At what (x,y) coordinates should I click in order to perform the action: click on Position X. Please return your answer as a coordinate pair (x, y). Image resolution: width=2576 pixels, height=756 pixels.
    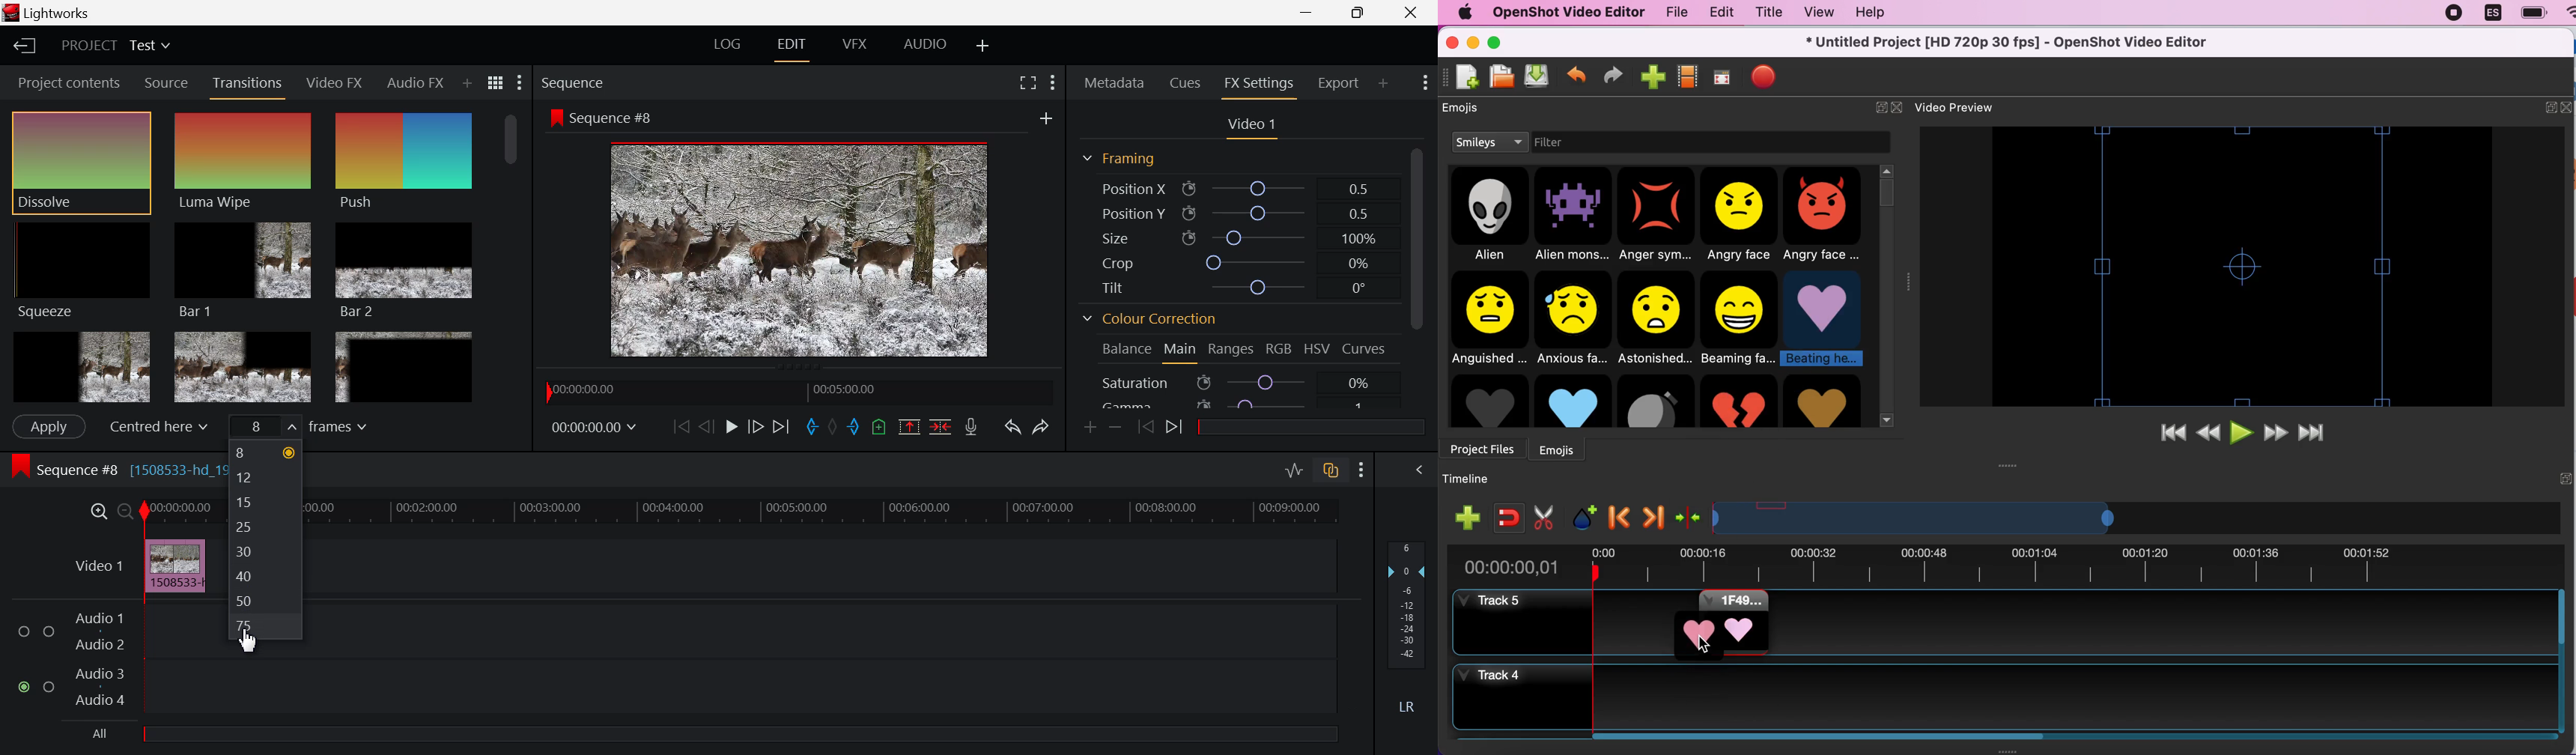
    Looking at the image, I should click on (1236, 188).